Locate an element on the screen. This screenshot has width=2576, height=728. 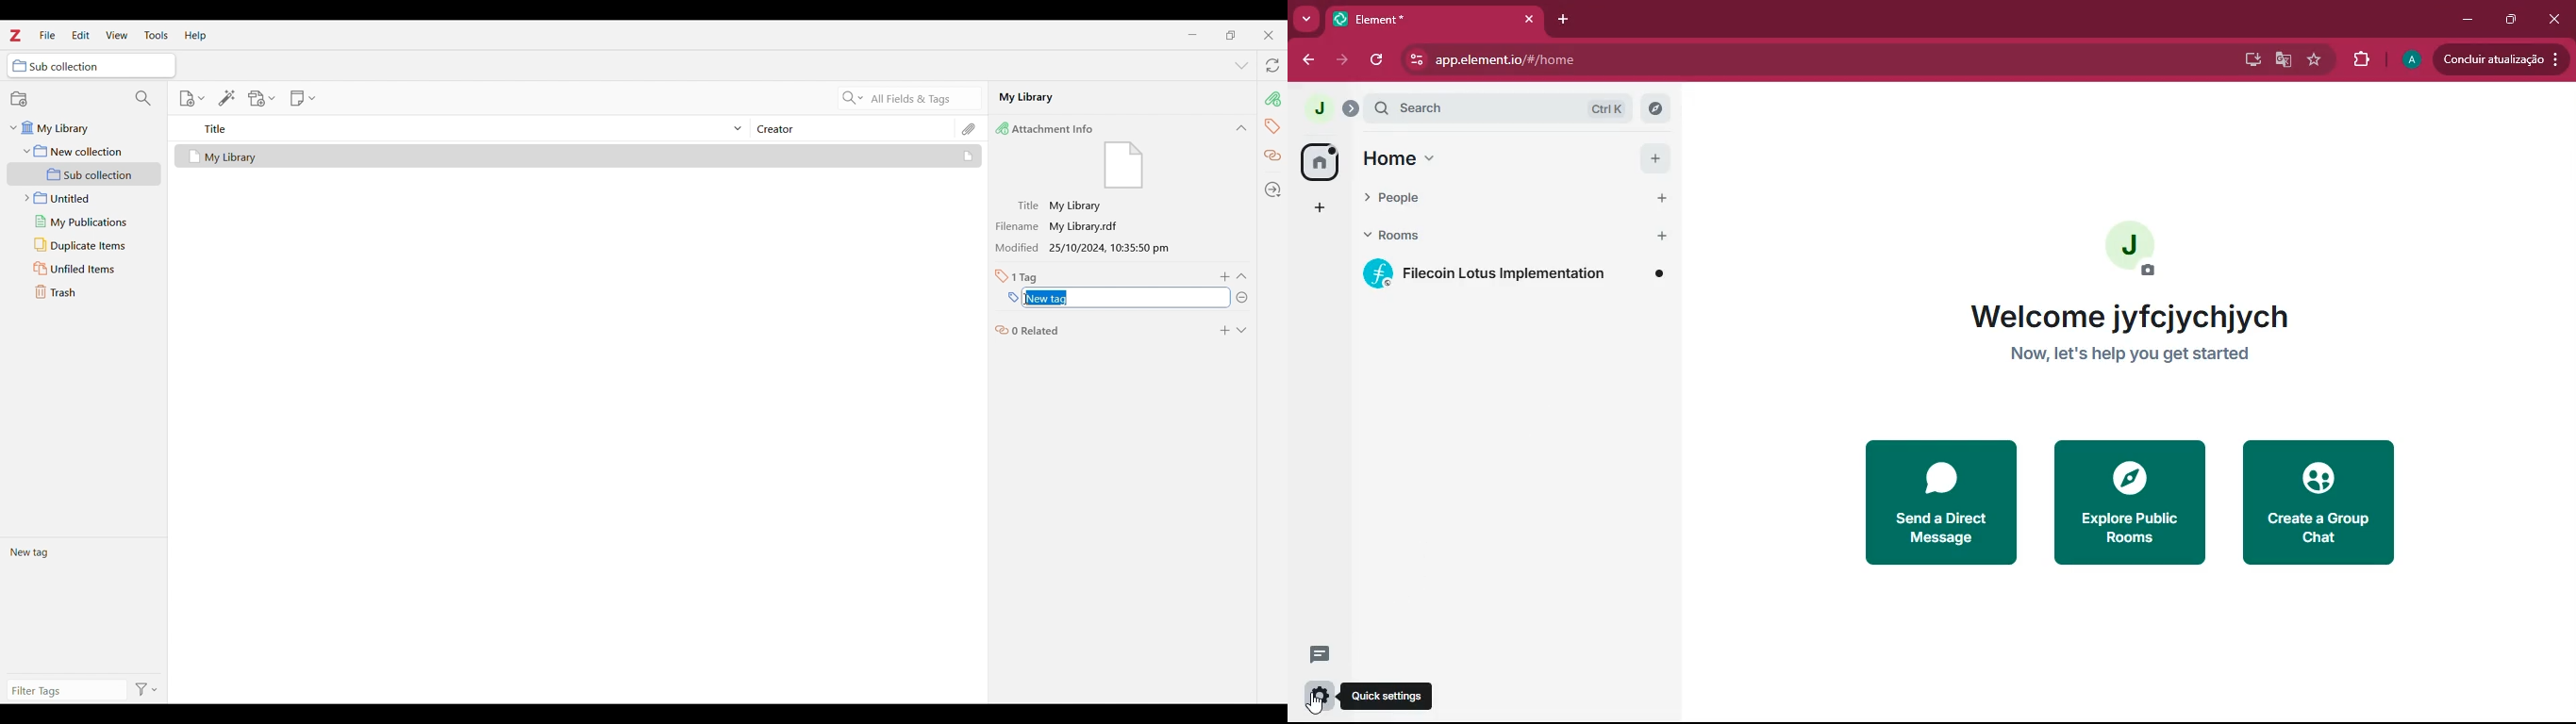
profile picture is located at coordinates (1318, 108).